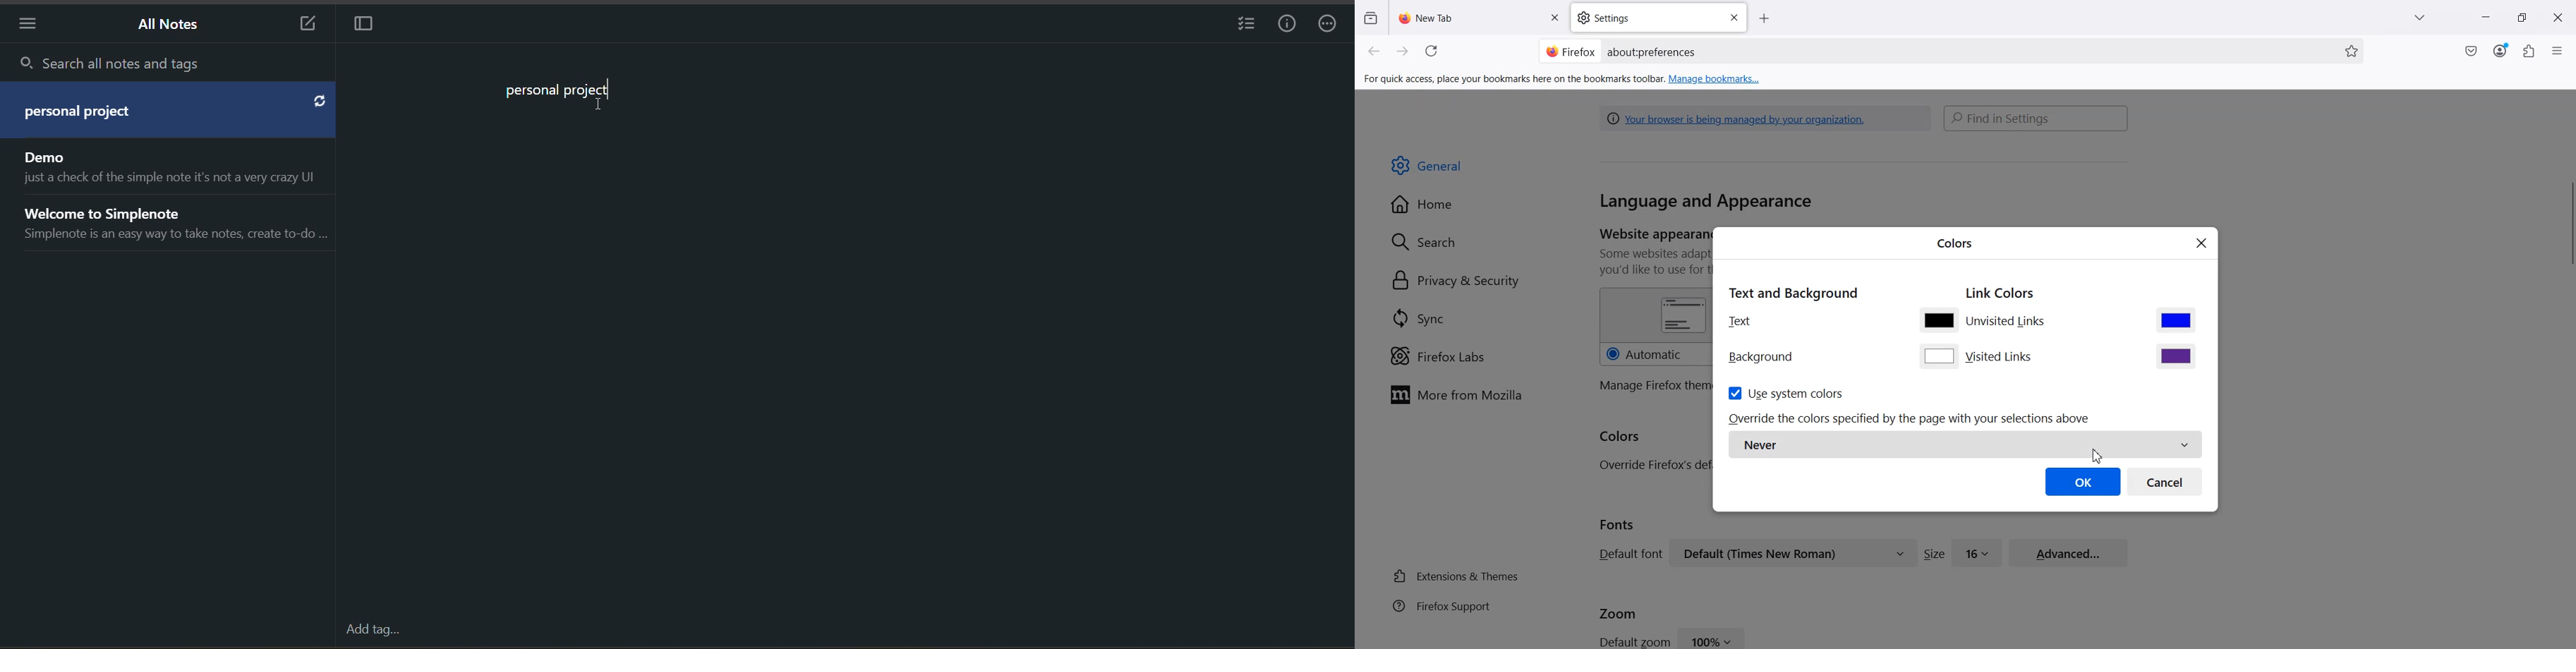 The width and height of the screenshot is (2576, 672). I want to click on Background, so click(1761, 358).